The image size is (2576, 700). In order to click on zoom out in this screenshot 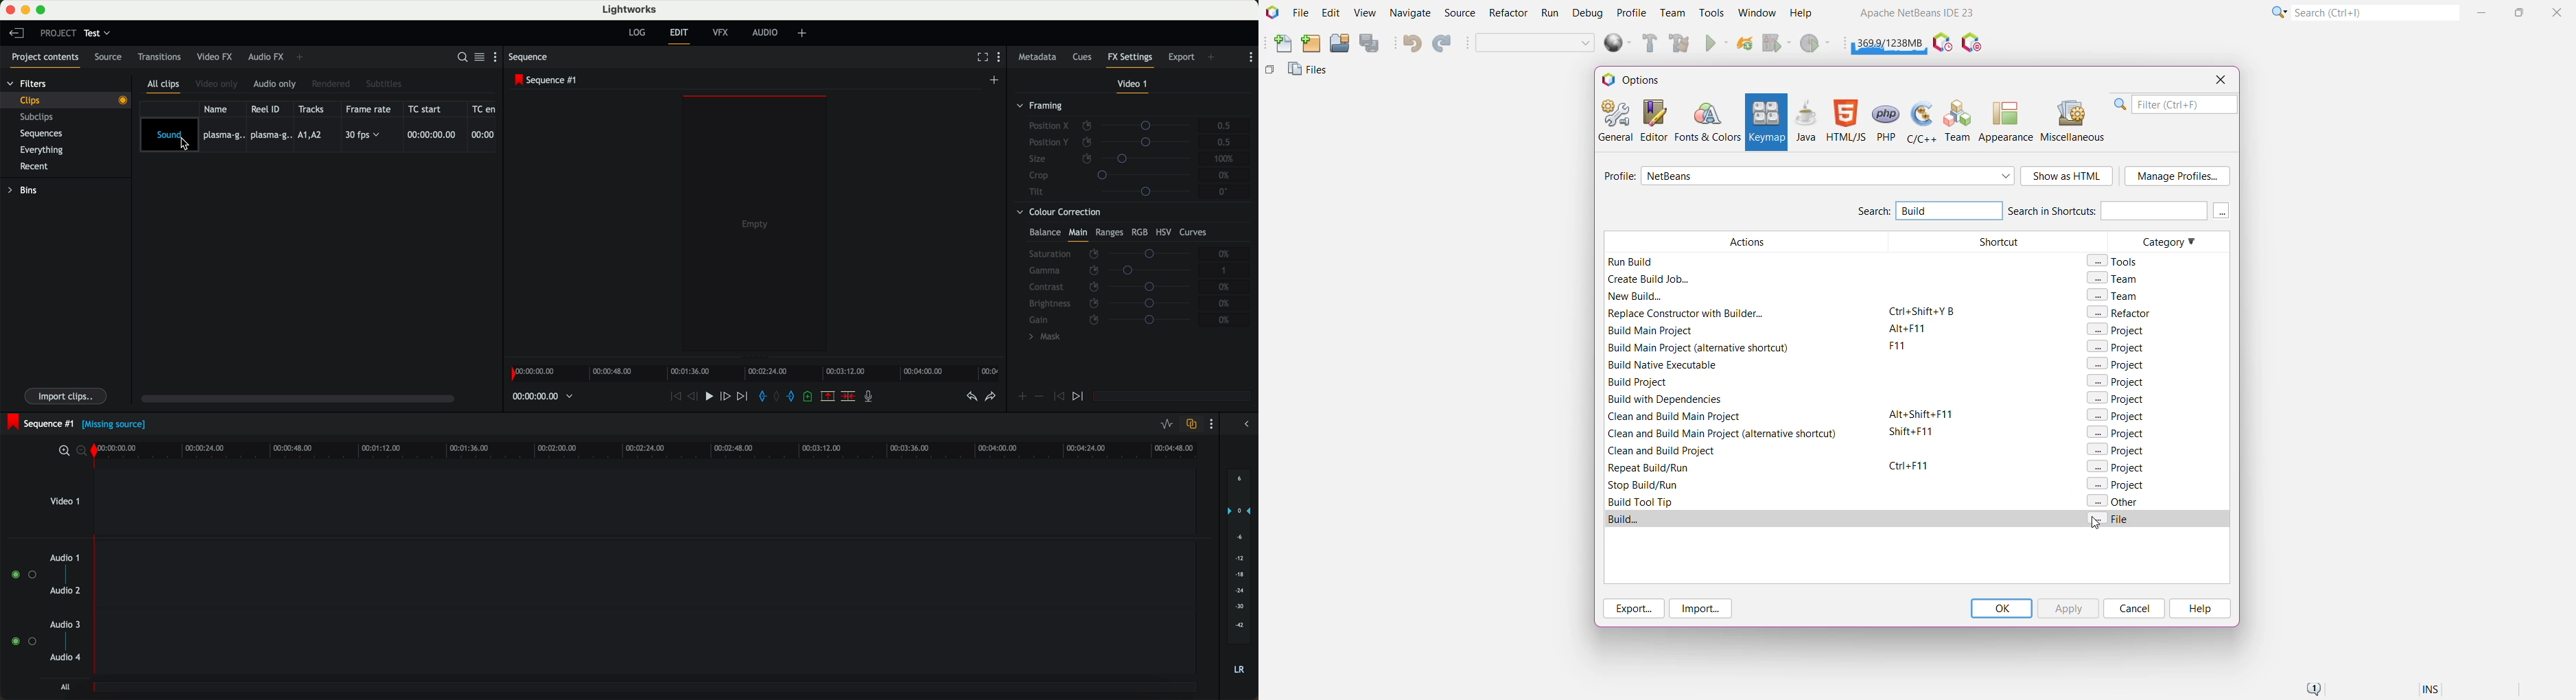, I will do `click(84, 453)`.